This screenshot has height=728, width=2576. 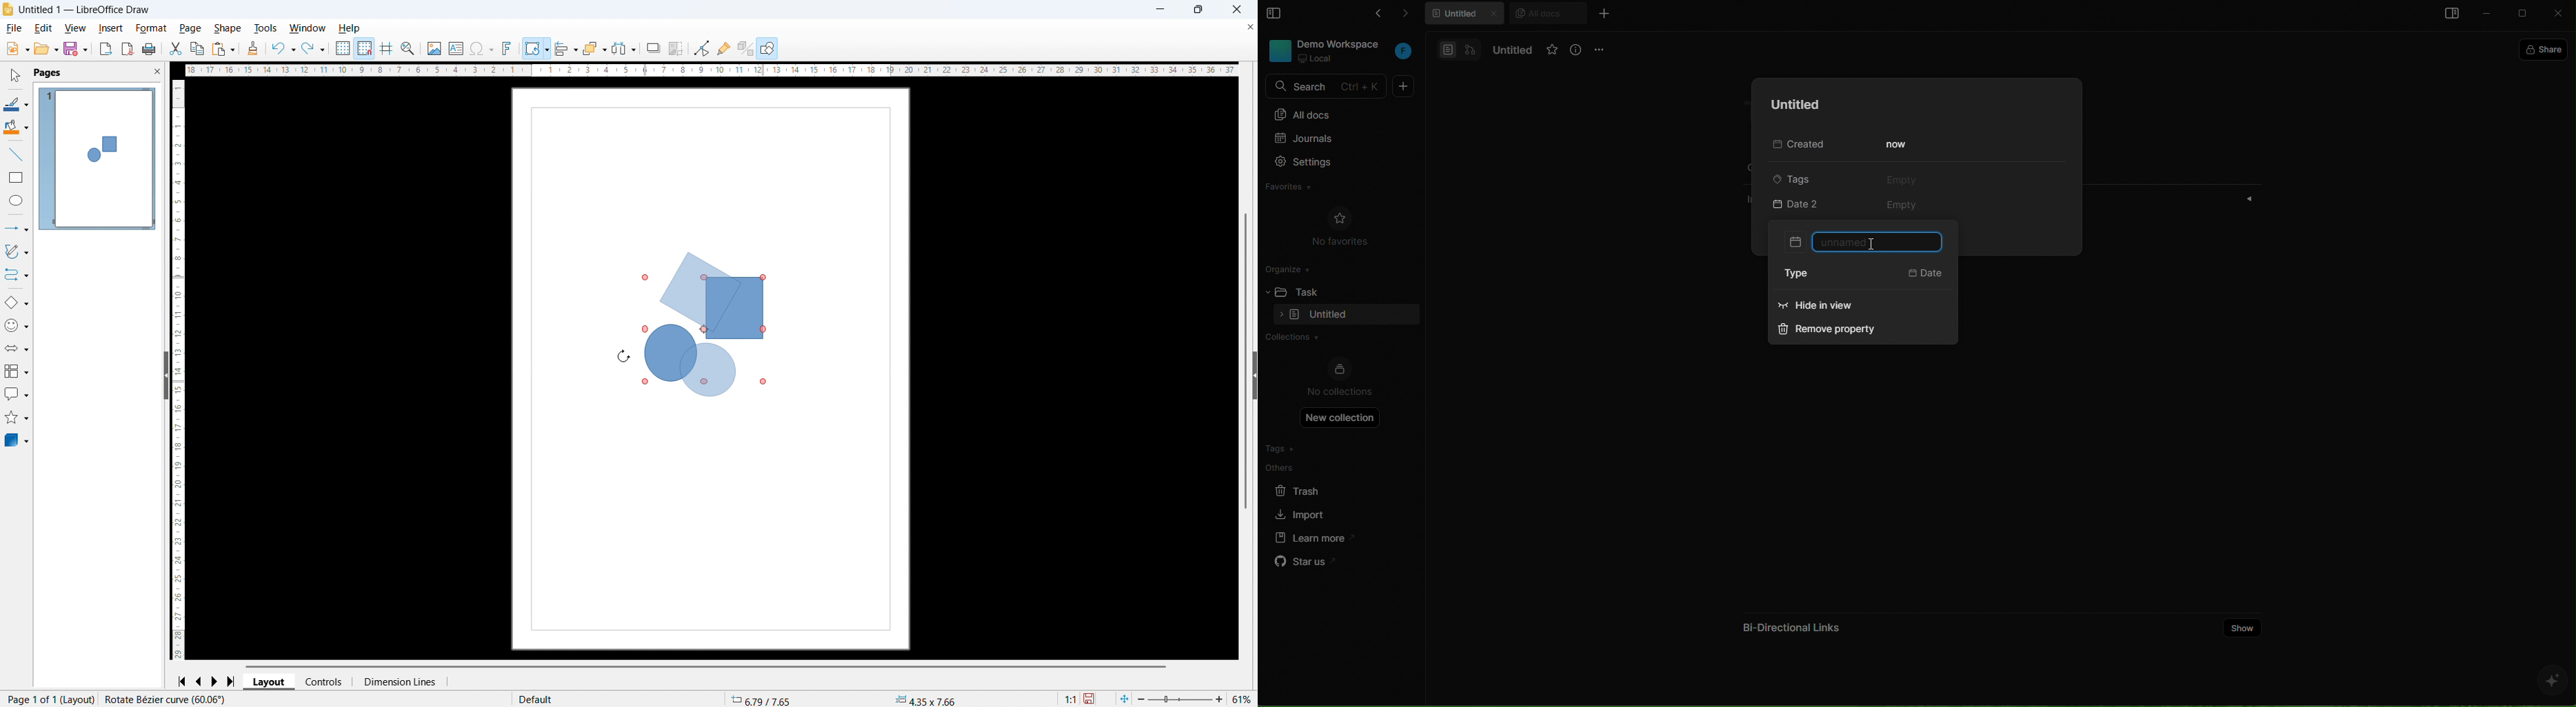 What do you see at coordinates (16, 104) in the screenshot?
I see `Line colour ` at bounding box center [16, 104].